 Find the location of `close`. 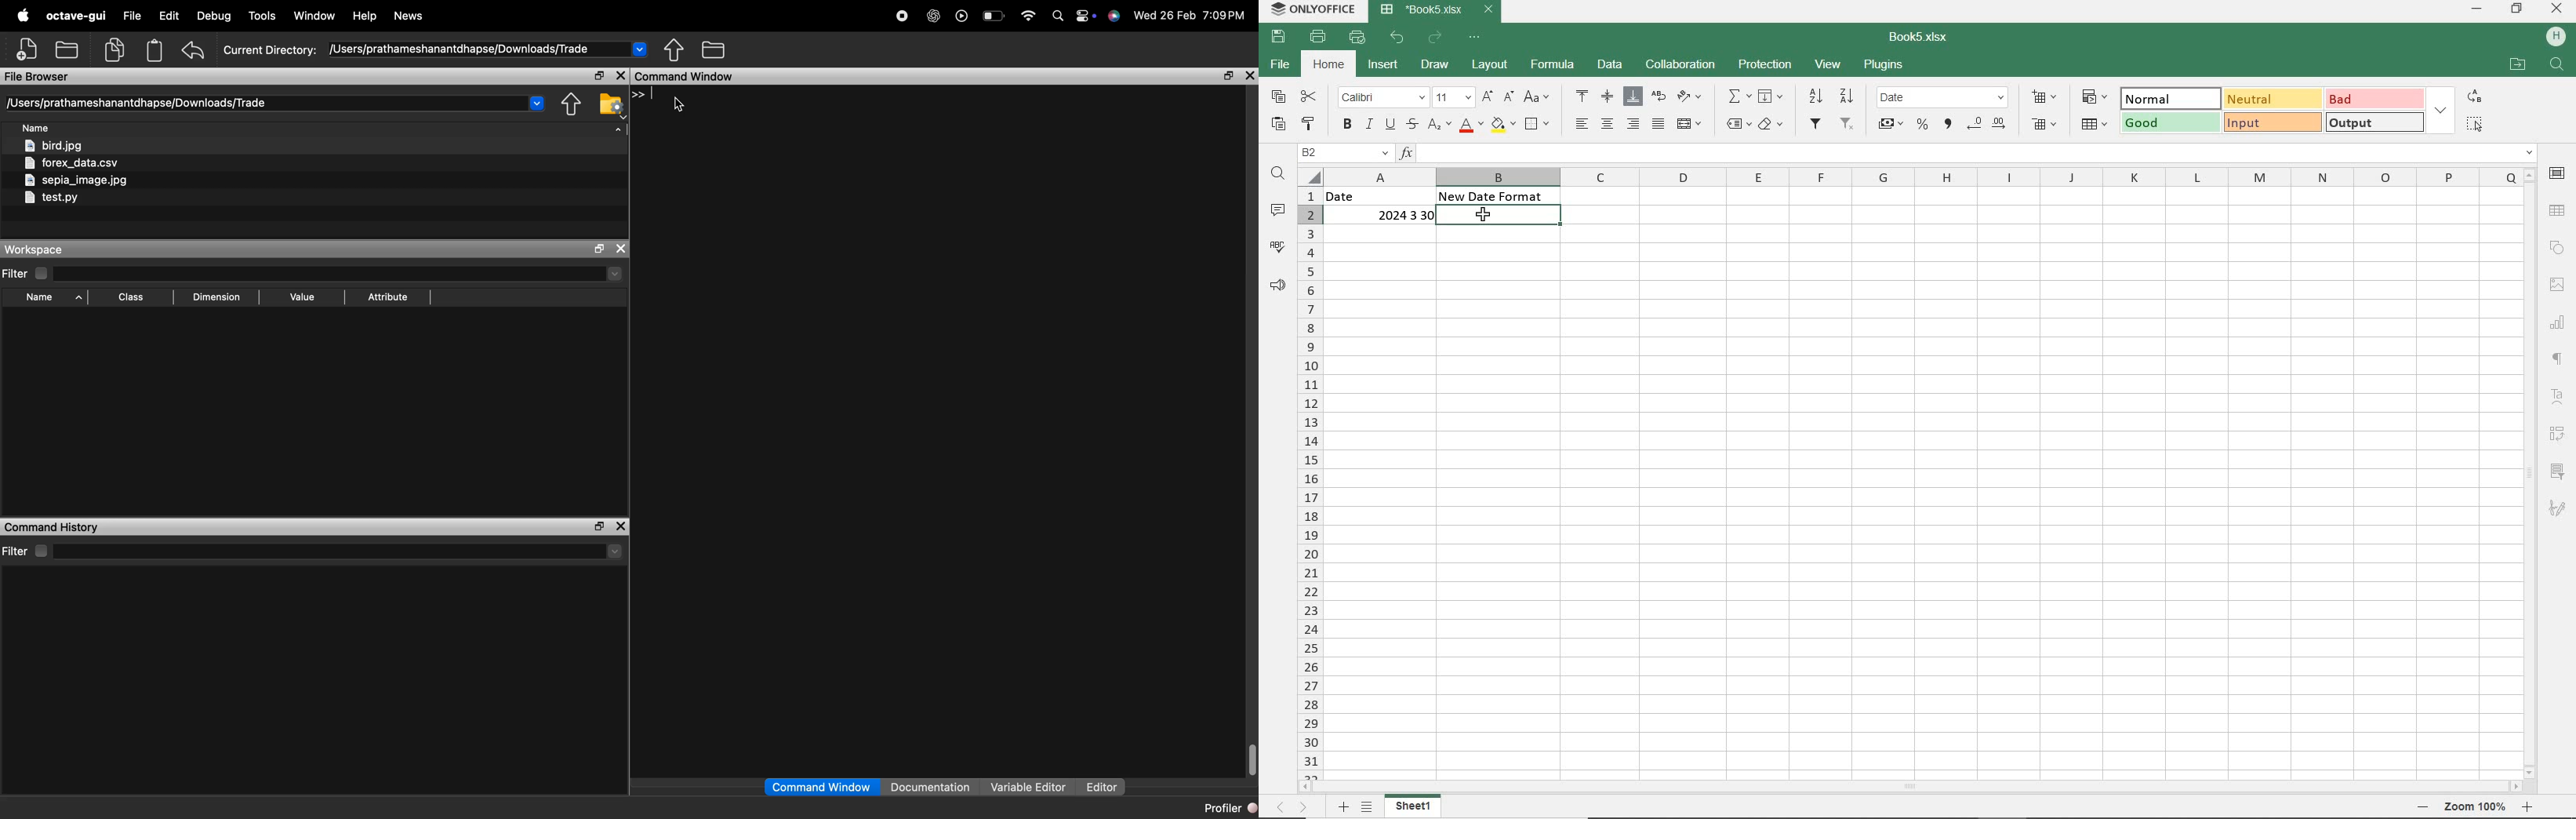

close is located at coordinates (621, 248).